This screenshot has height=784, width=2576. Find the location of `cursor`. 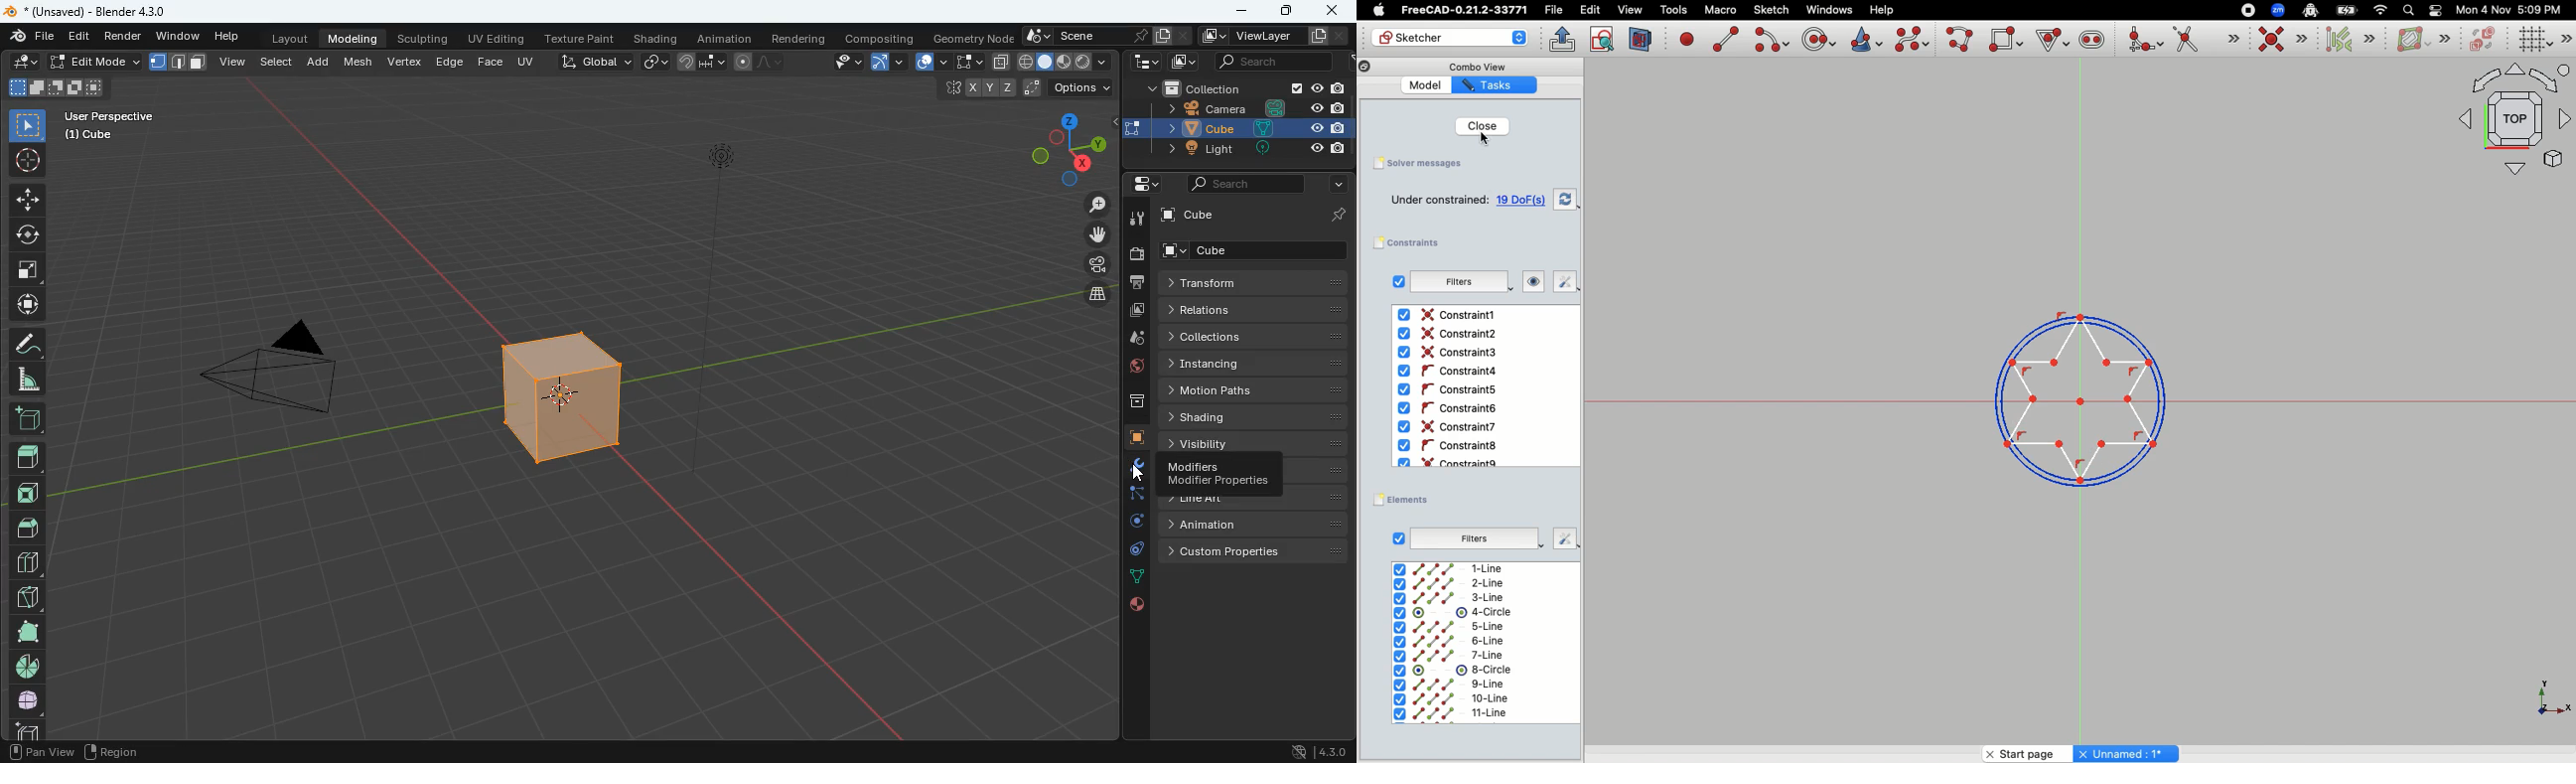

cursor is located at coordinates (1141, 470).